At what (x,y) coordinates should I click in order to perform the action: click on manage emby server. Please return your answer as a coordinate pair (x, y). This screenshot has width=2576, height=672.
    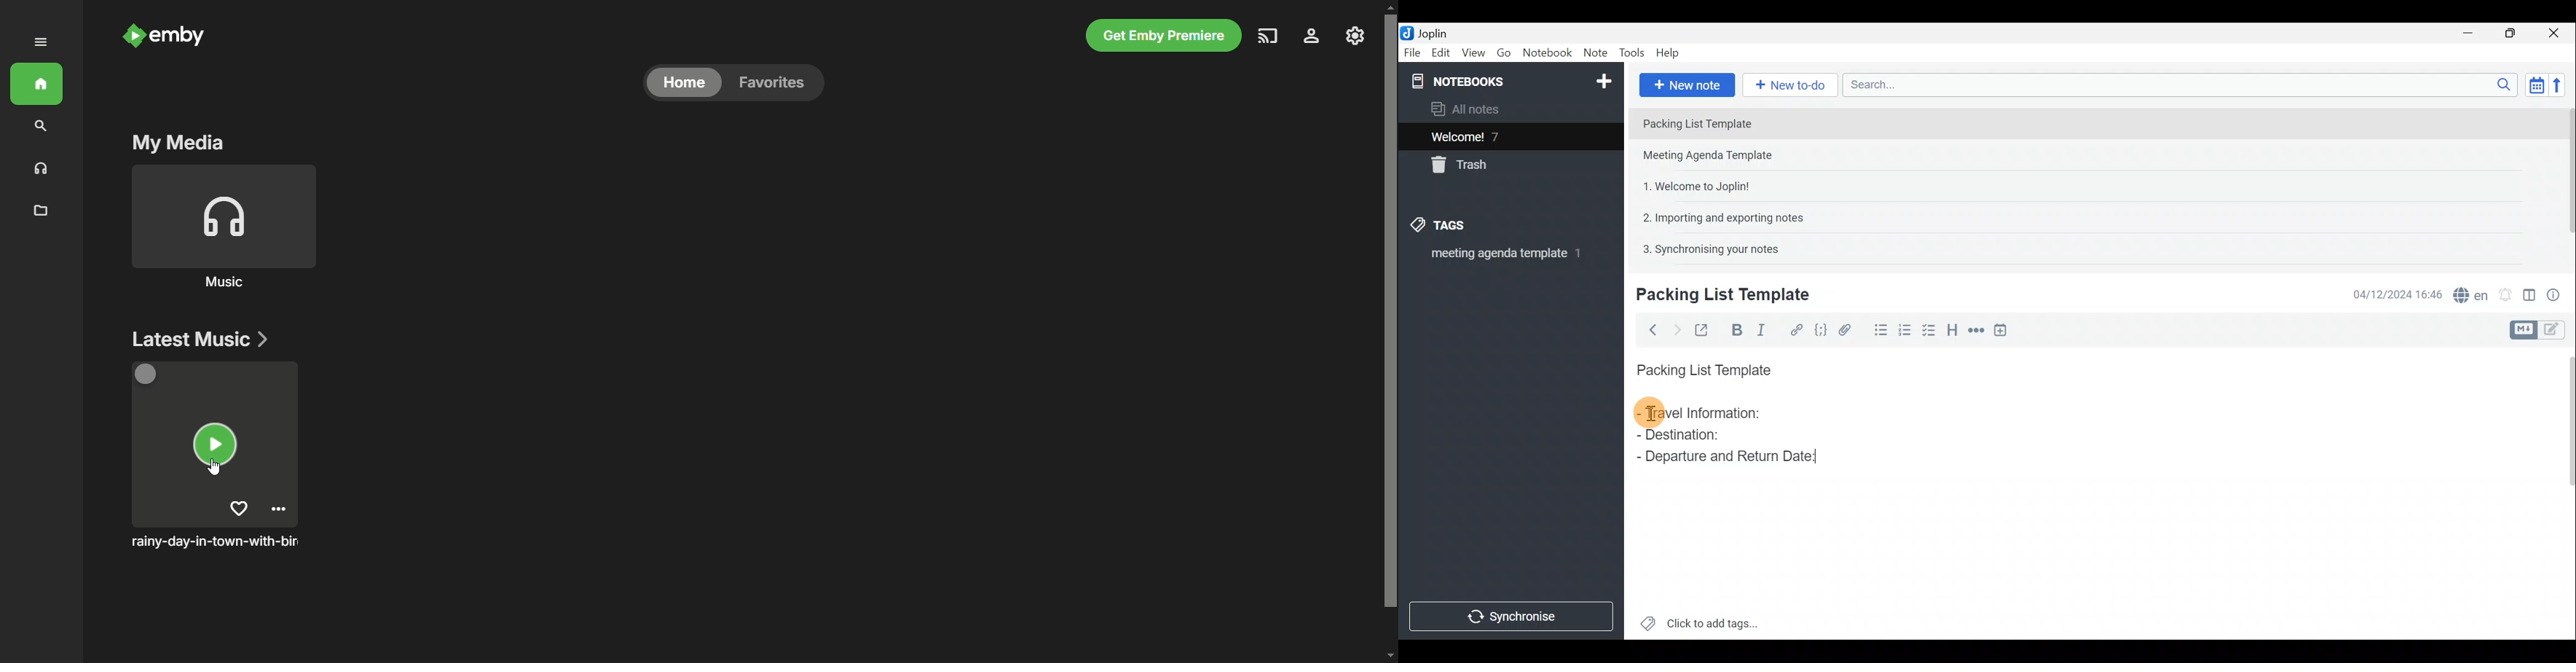
    Looking at the image, I should click on (1356, 37).